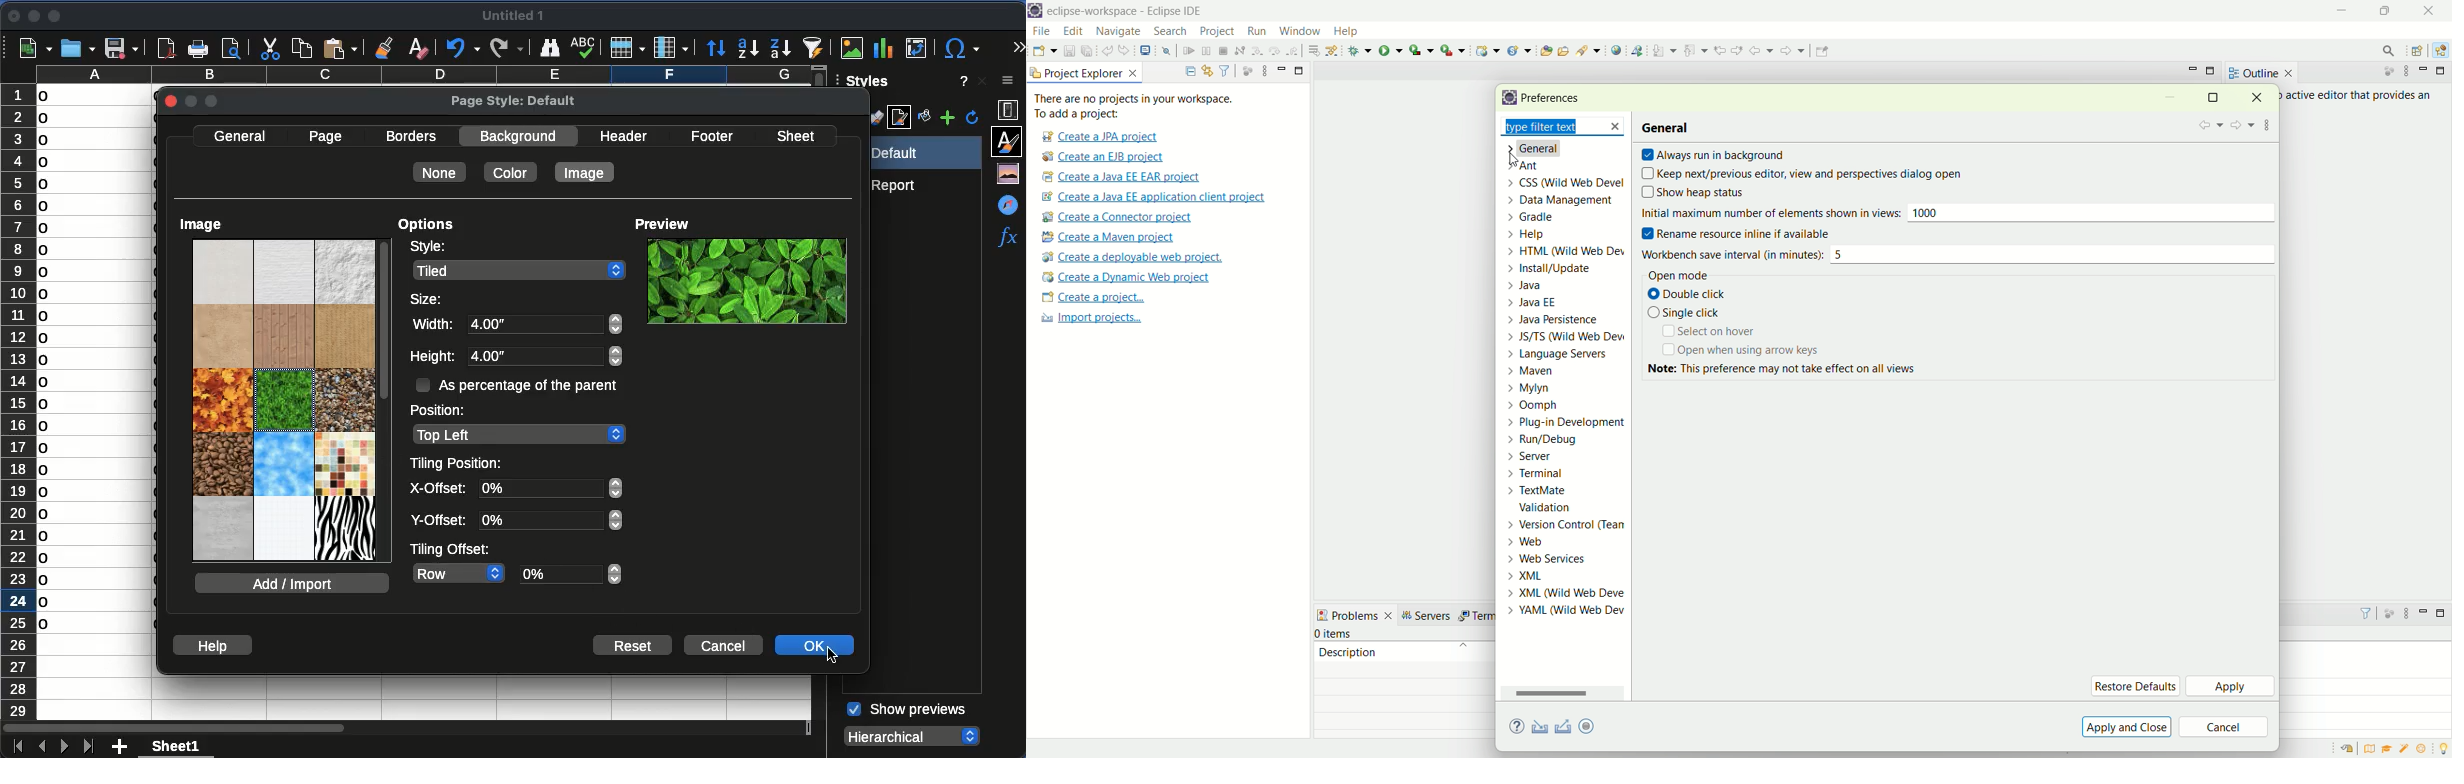 This screenshot has height=784, width=2464. Describe the element at coordinates (15, 745) in the screenshot. I see `first sheet` at that location.